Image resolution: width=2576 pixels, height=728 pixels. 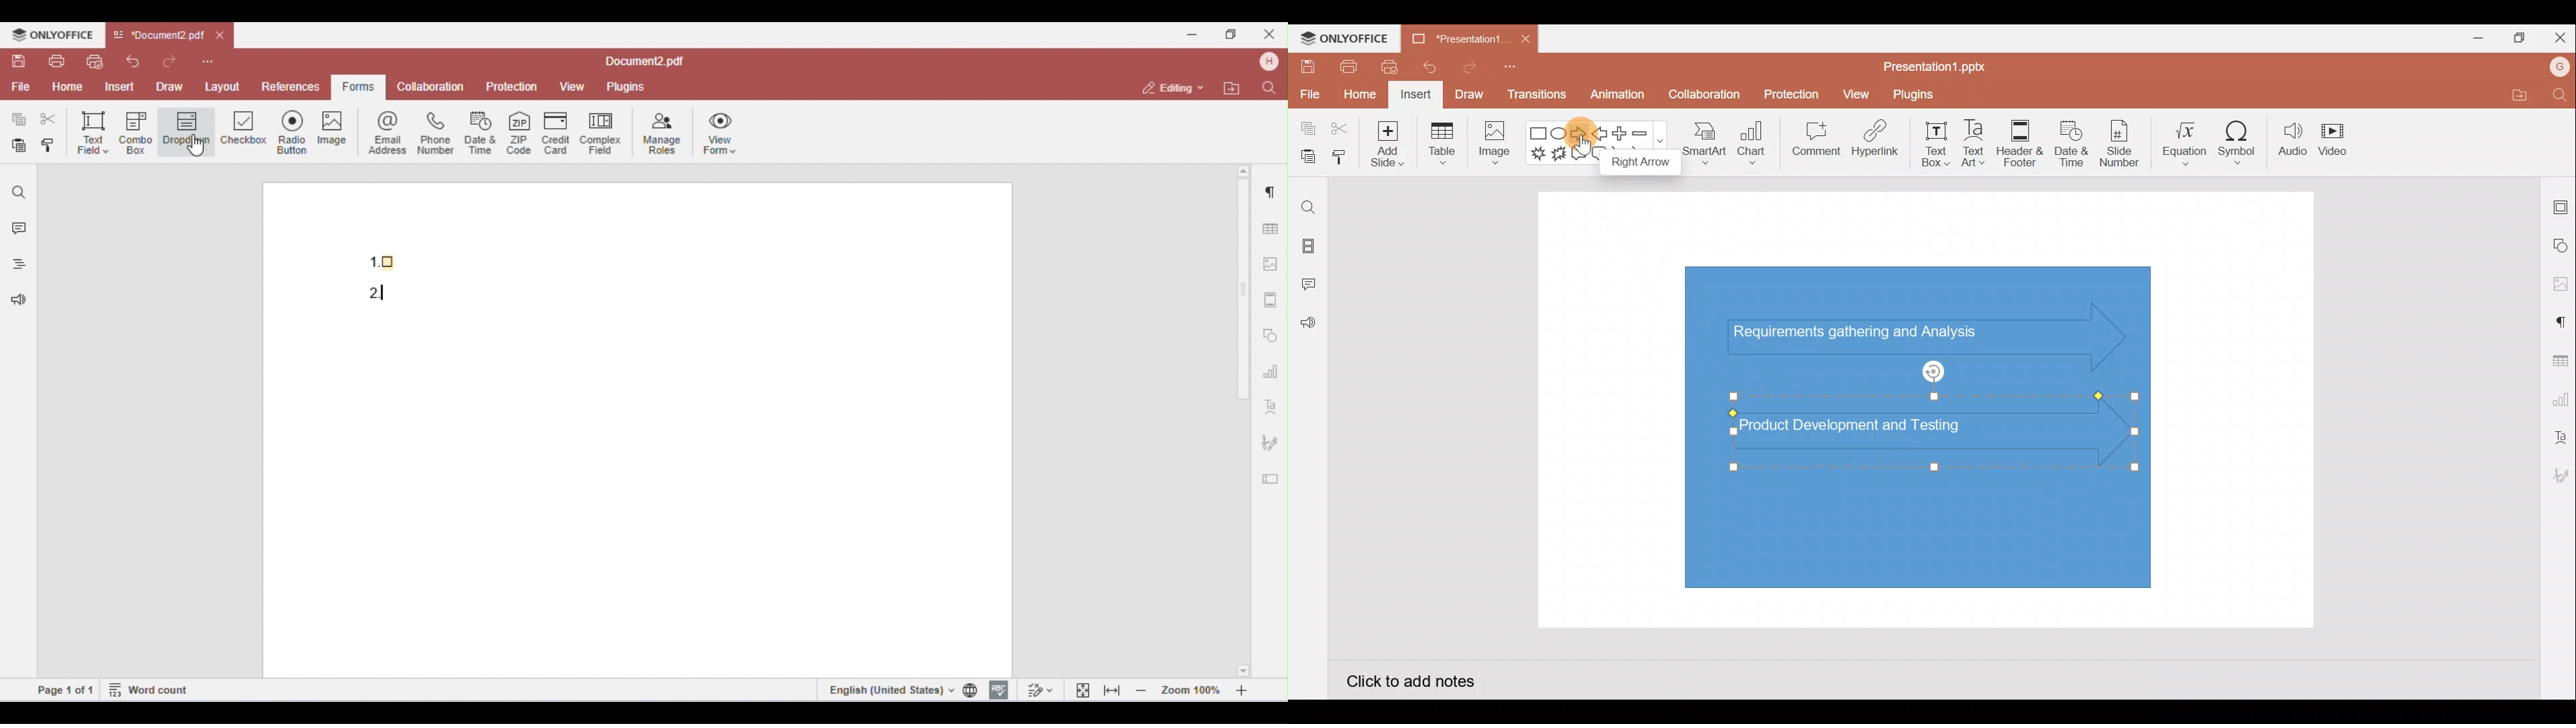 I want to click on Audio, so click(x=2293, y=139).